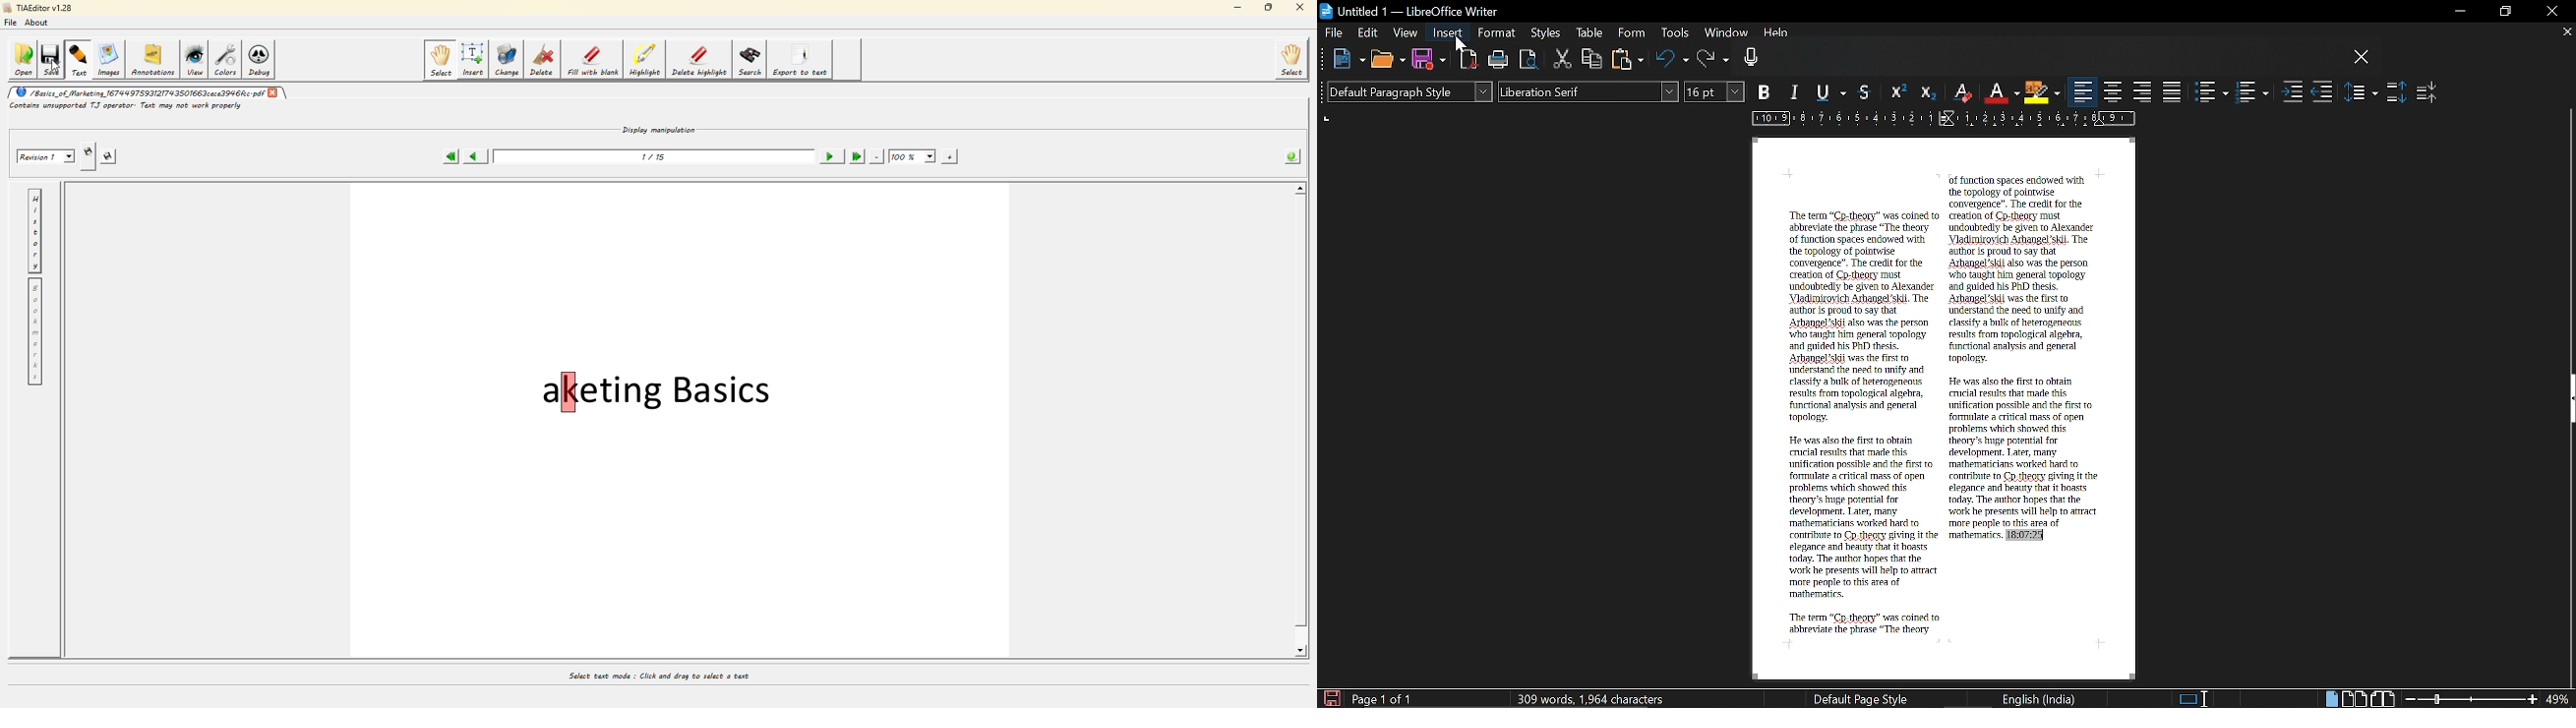 This screenshot has width=2576, height=728. What do you see at coordinates (2456, 12) in the screenshot?
I see `Minimize` at bounding box center [2456, 12].